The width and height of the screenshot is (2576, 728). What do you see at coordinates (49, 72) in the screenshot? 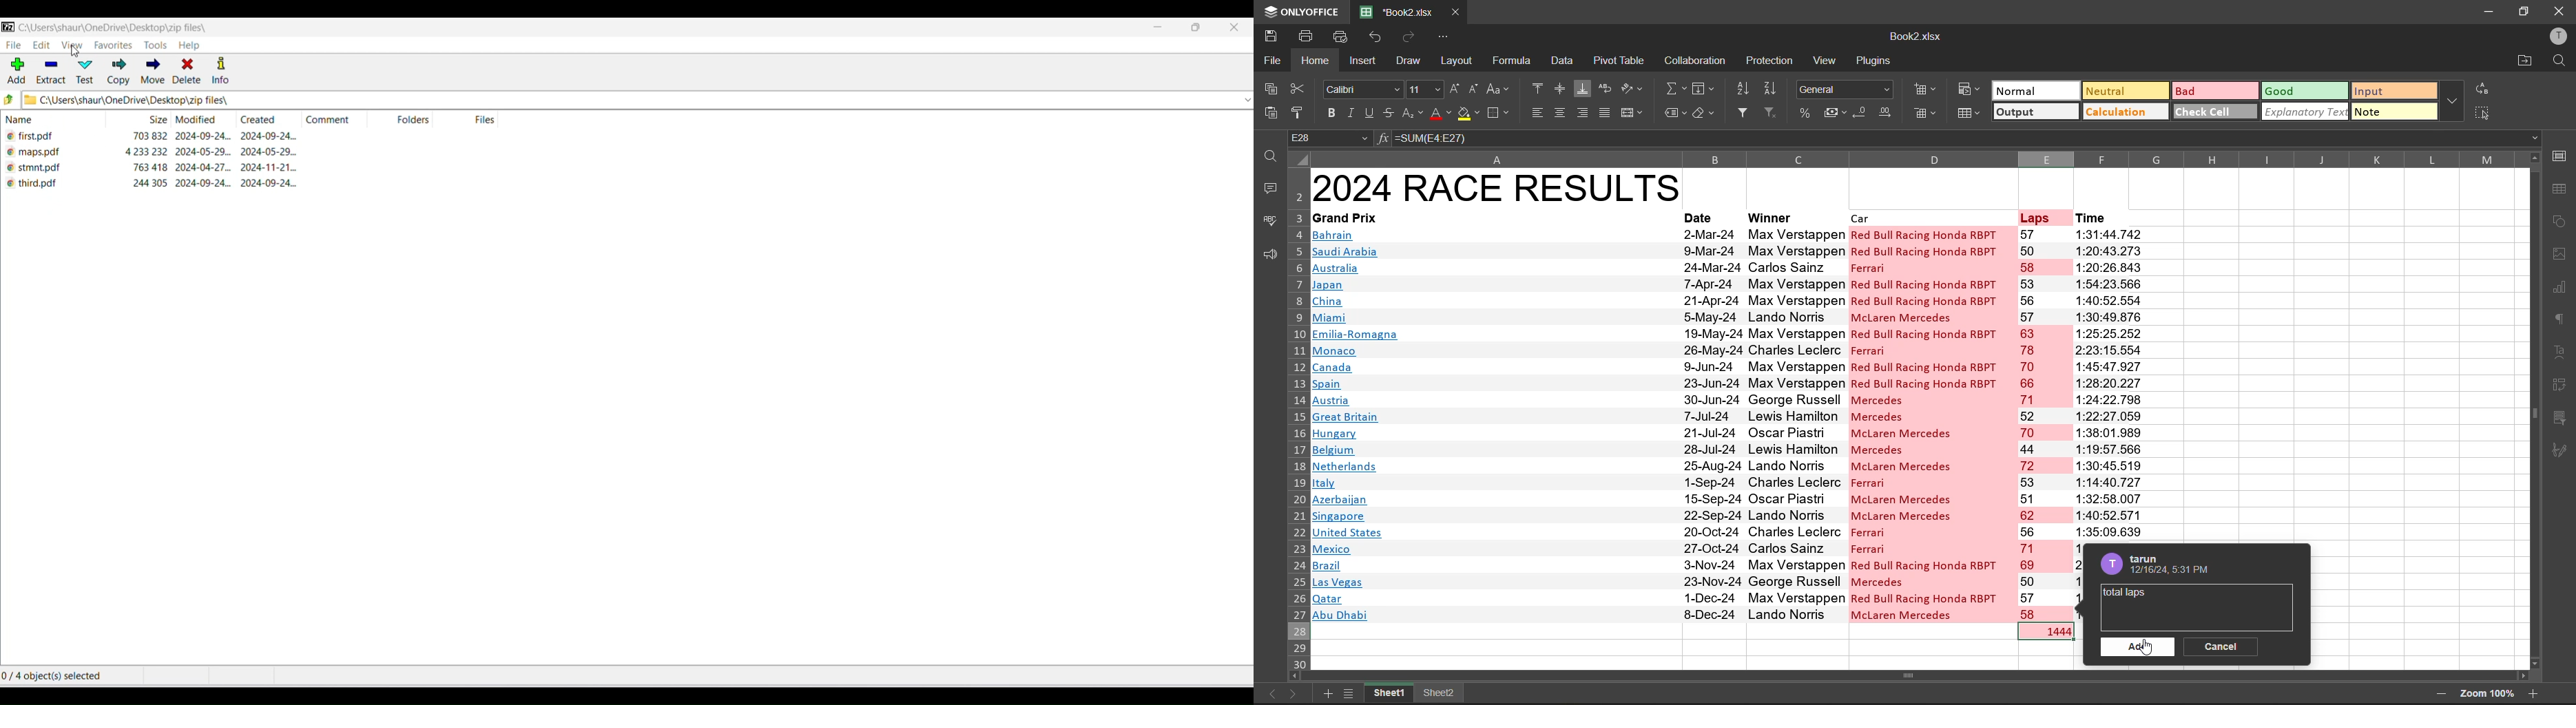
I see `extract` at bounding box center [49, 72].